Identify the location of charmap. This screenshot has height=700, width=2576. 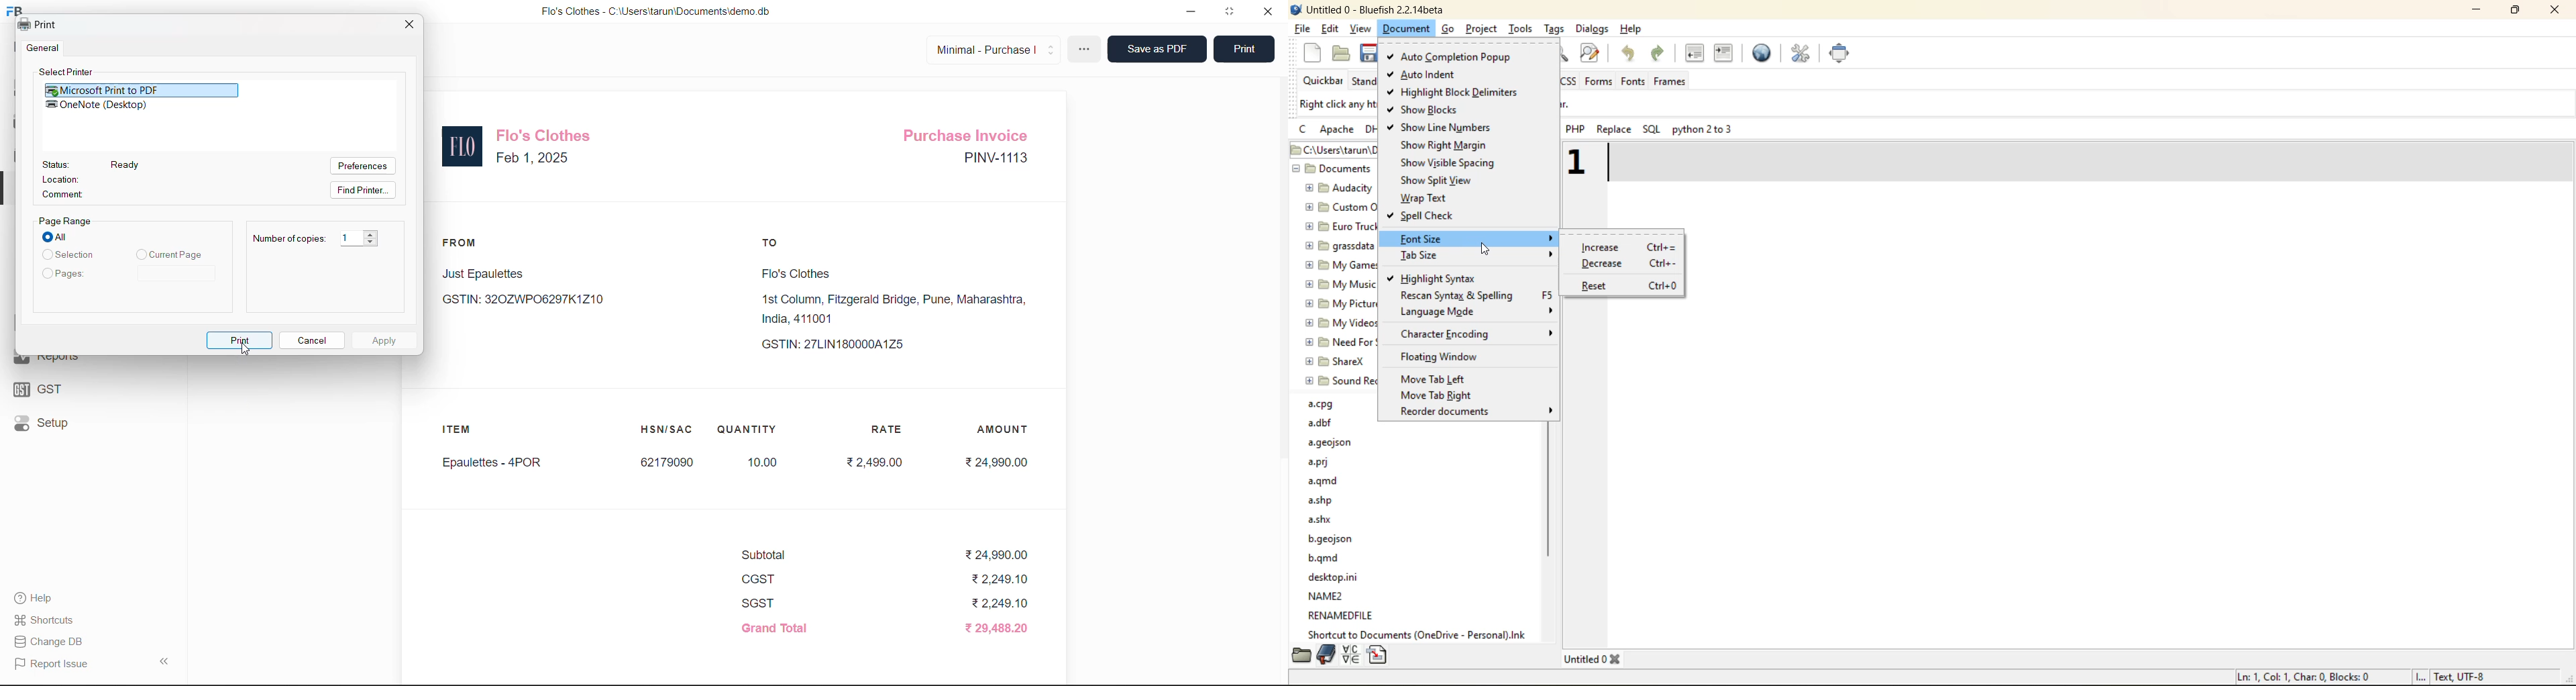
(1353, 654).